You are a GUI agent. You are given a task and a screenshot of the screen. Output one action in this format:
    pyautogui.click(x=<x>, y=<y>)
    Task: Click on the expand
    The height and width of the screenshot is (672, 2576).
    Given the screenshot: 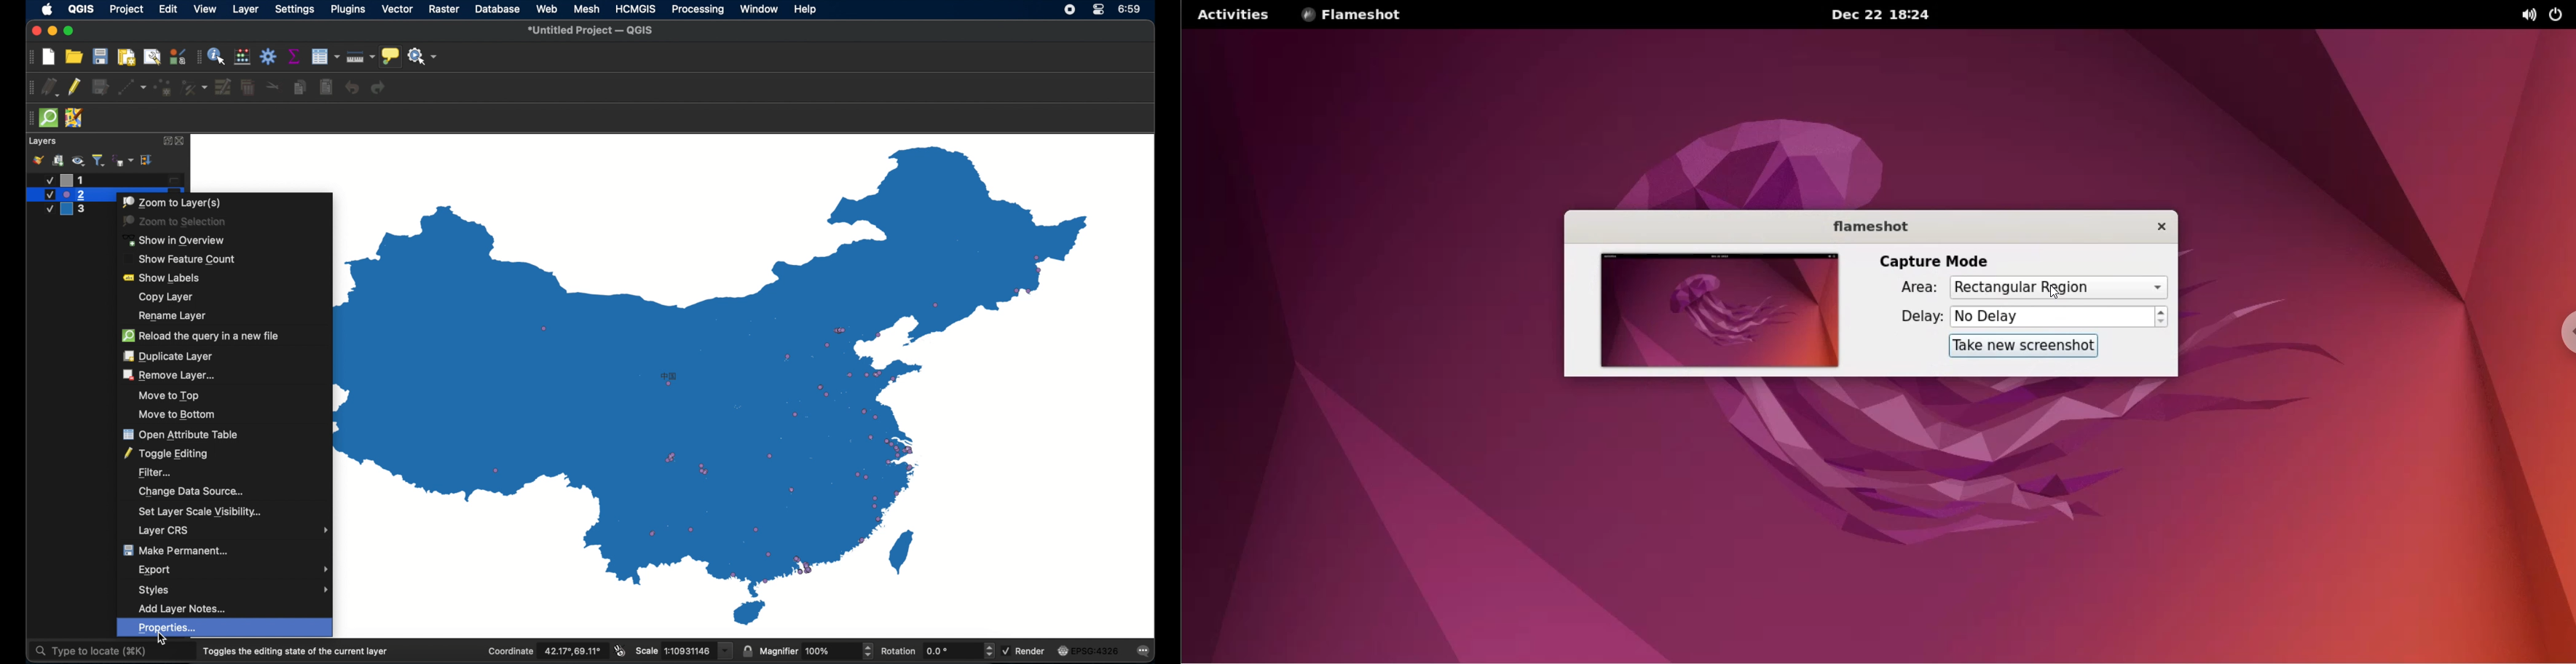 What is the action you would take?
    pyautogui.click(x=148, y=160)
    